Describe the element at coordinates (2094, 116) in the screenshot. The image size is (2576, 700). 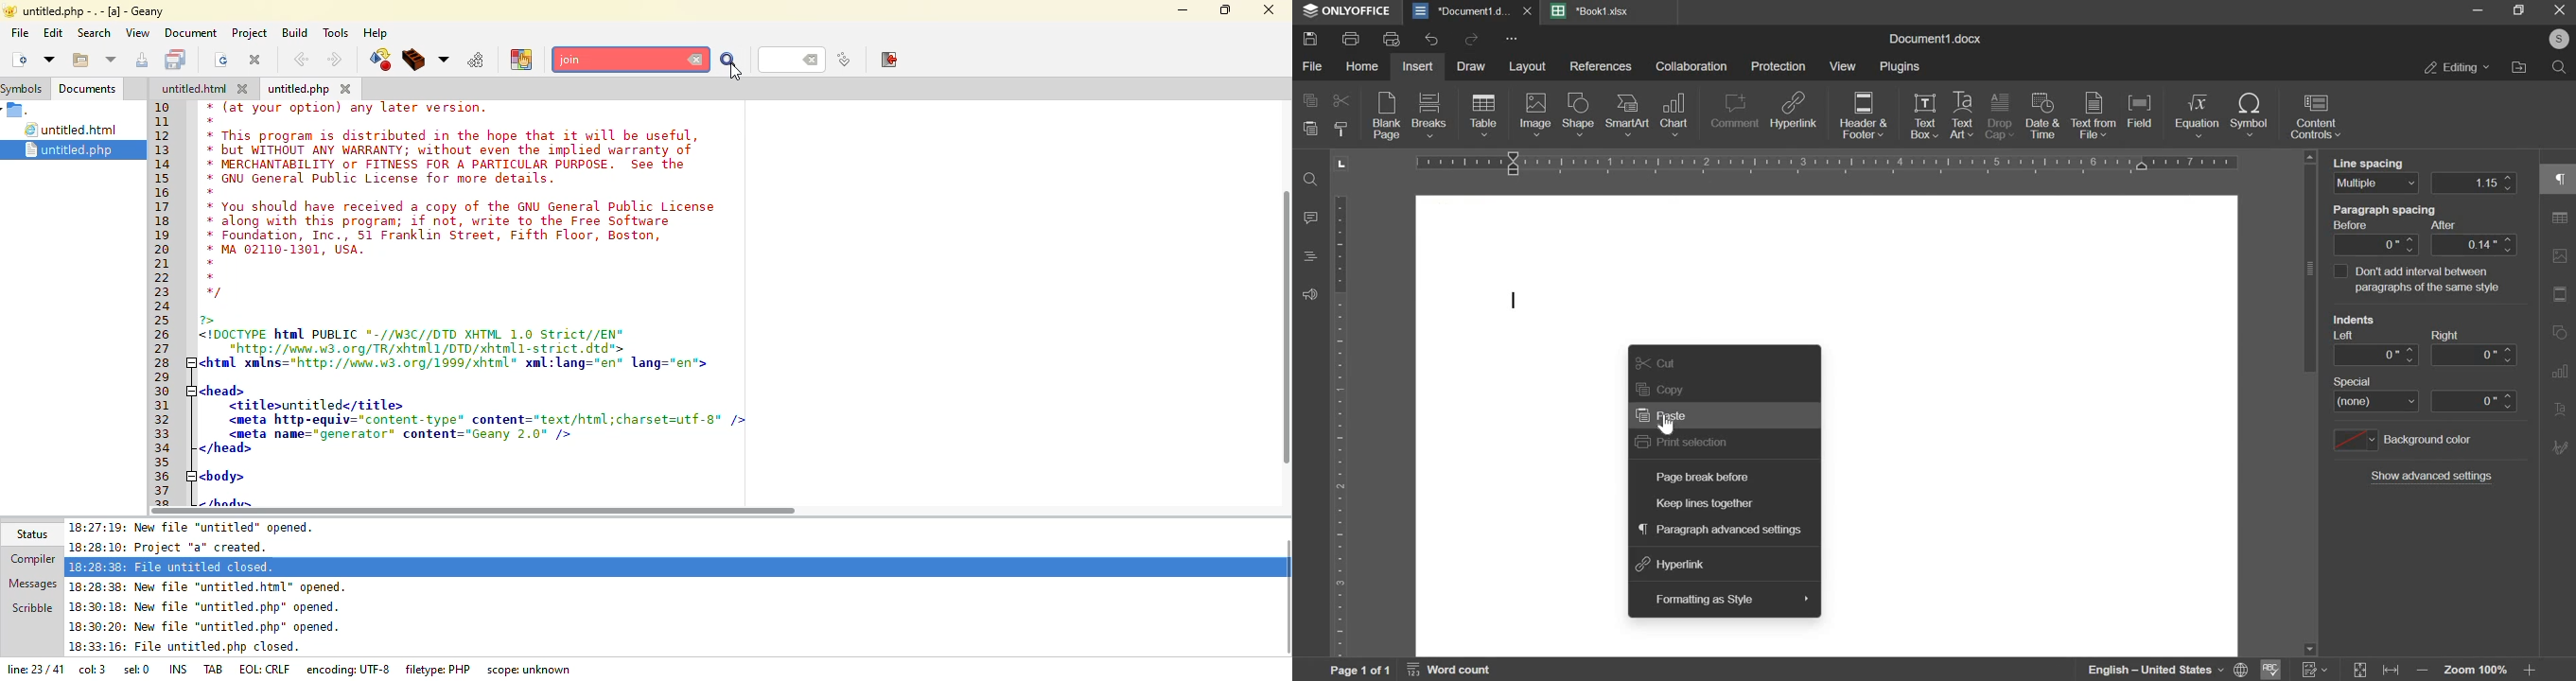
I see `text from file` at that location.